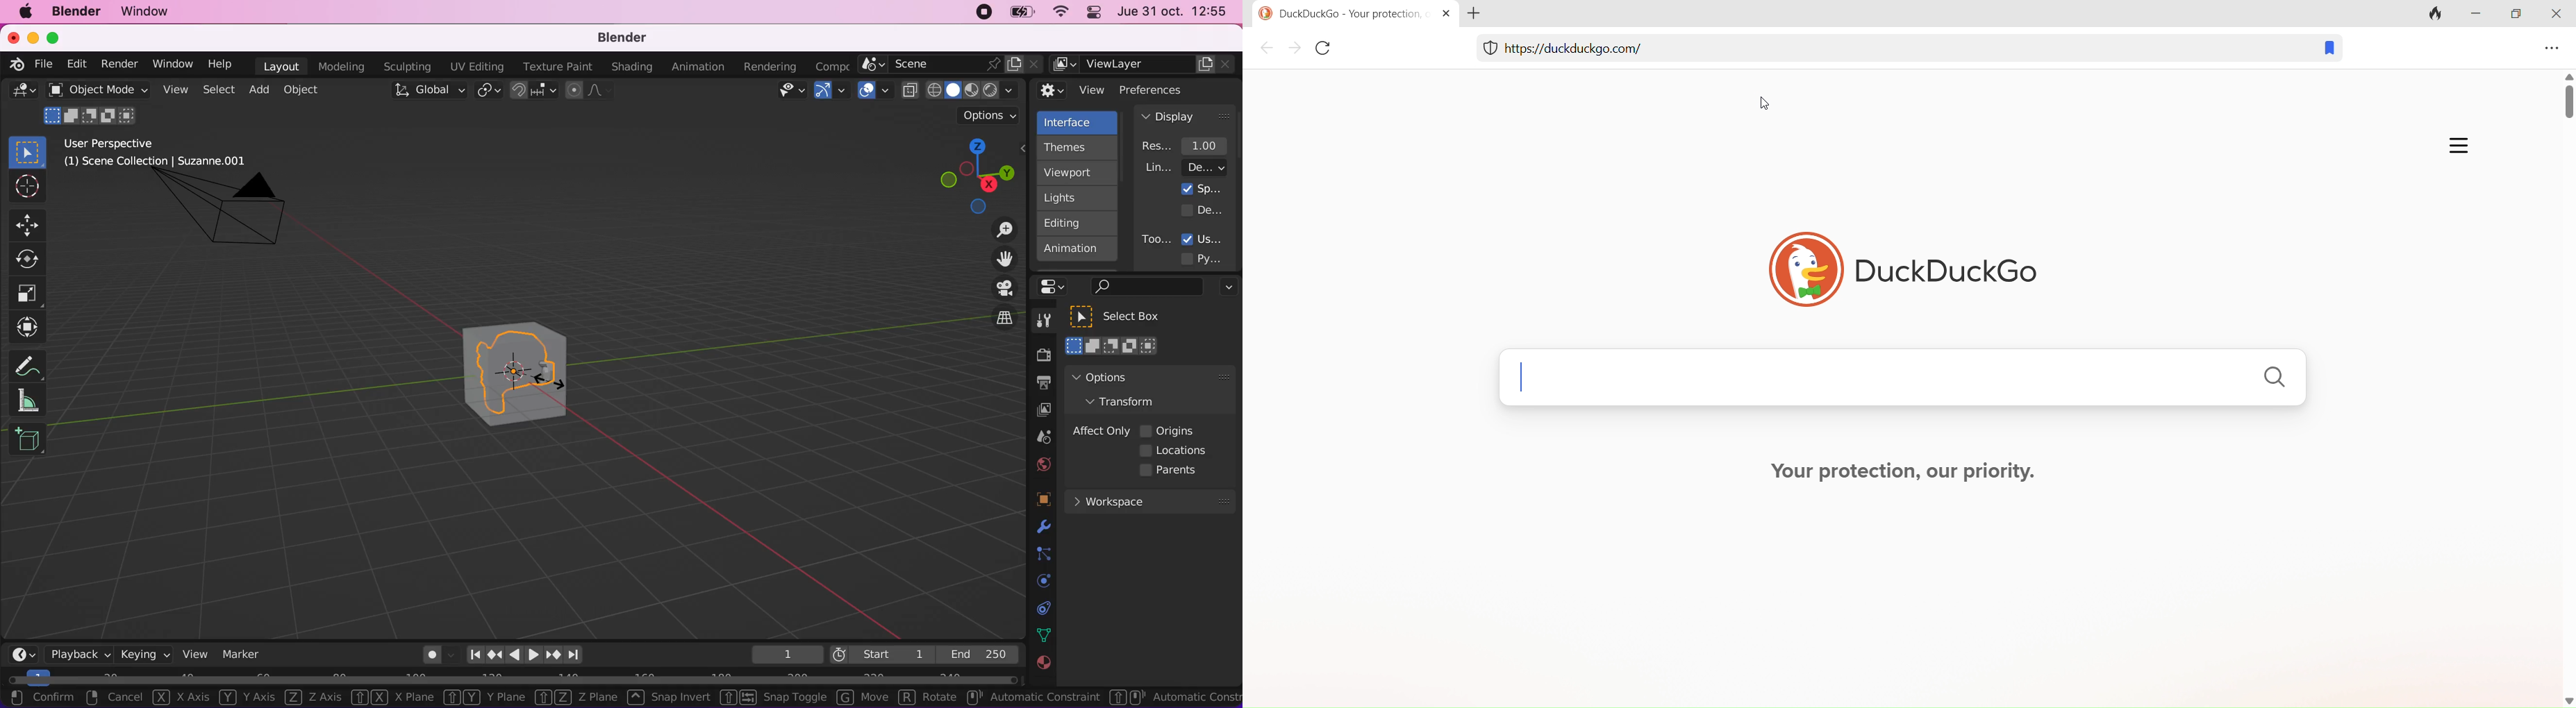  Describe the element at coordinates (2556, 15) in the screenshot. I see `close` at that location.